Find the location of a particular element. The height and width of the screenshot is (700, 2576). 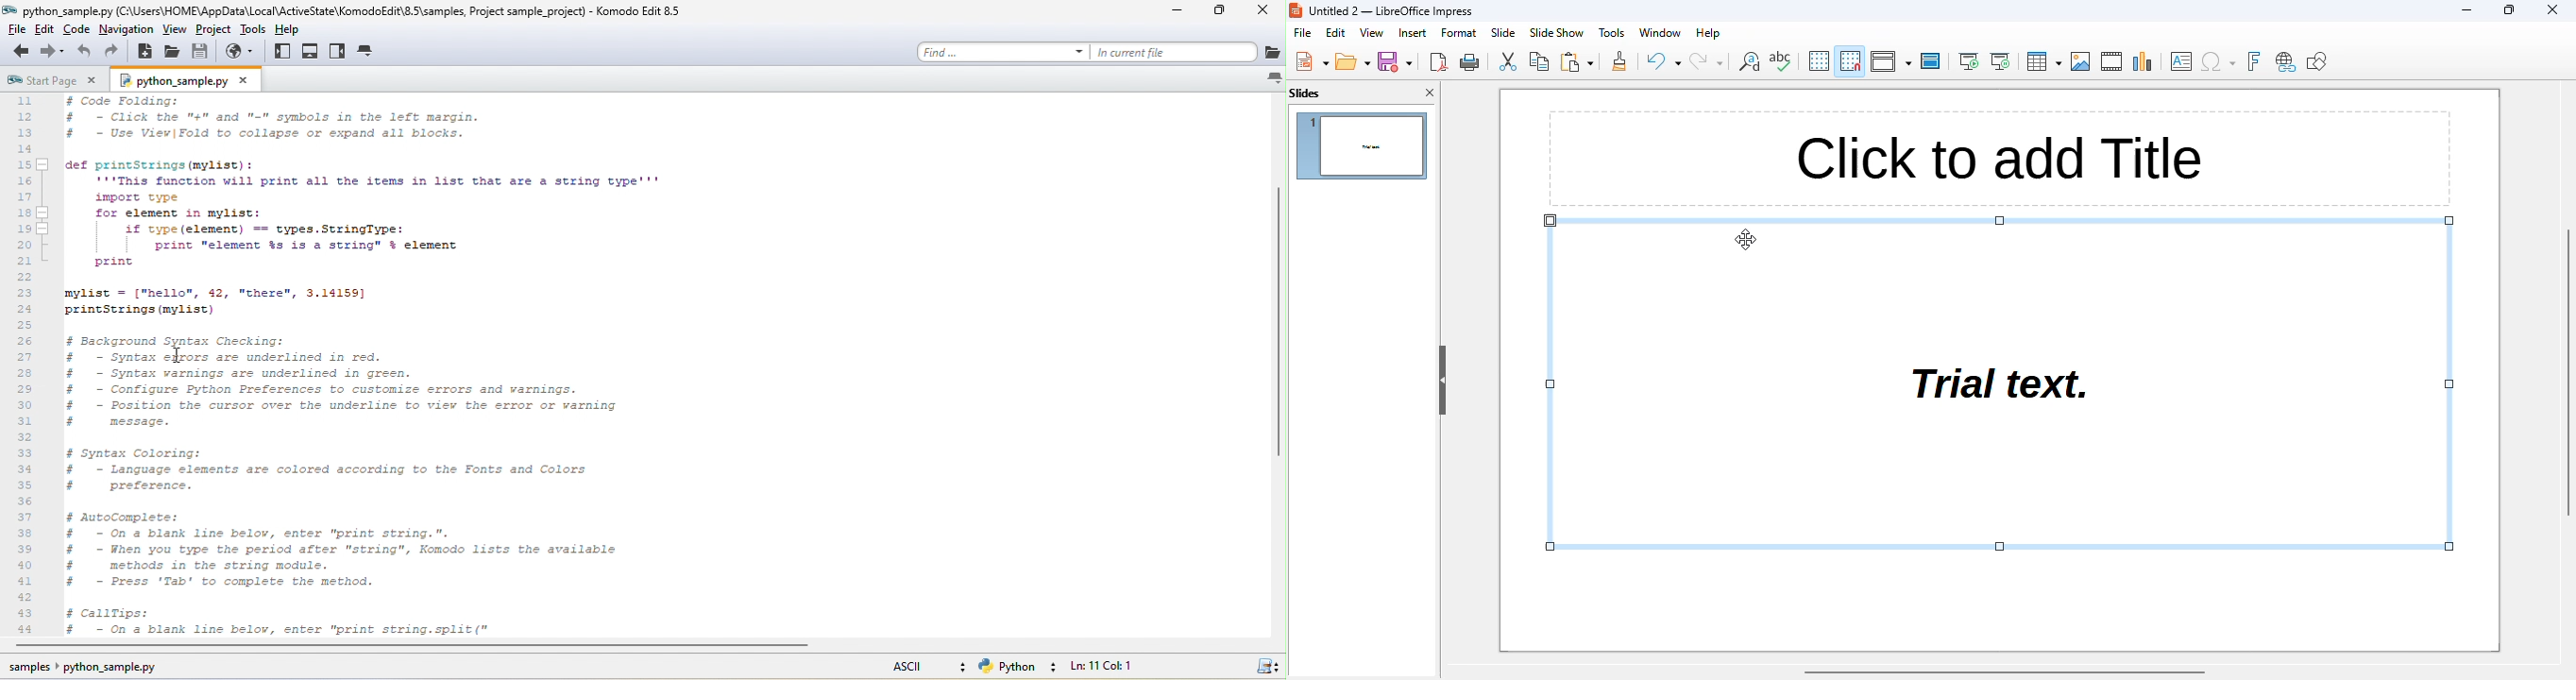

Untitled 2 — LibreOffice Impress is located at coordinates (1396, 9).